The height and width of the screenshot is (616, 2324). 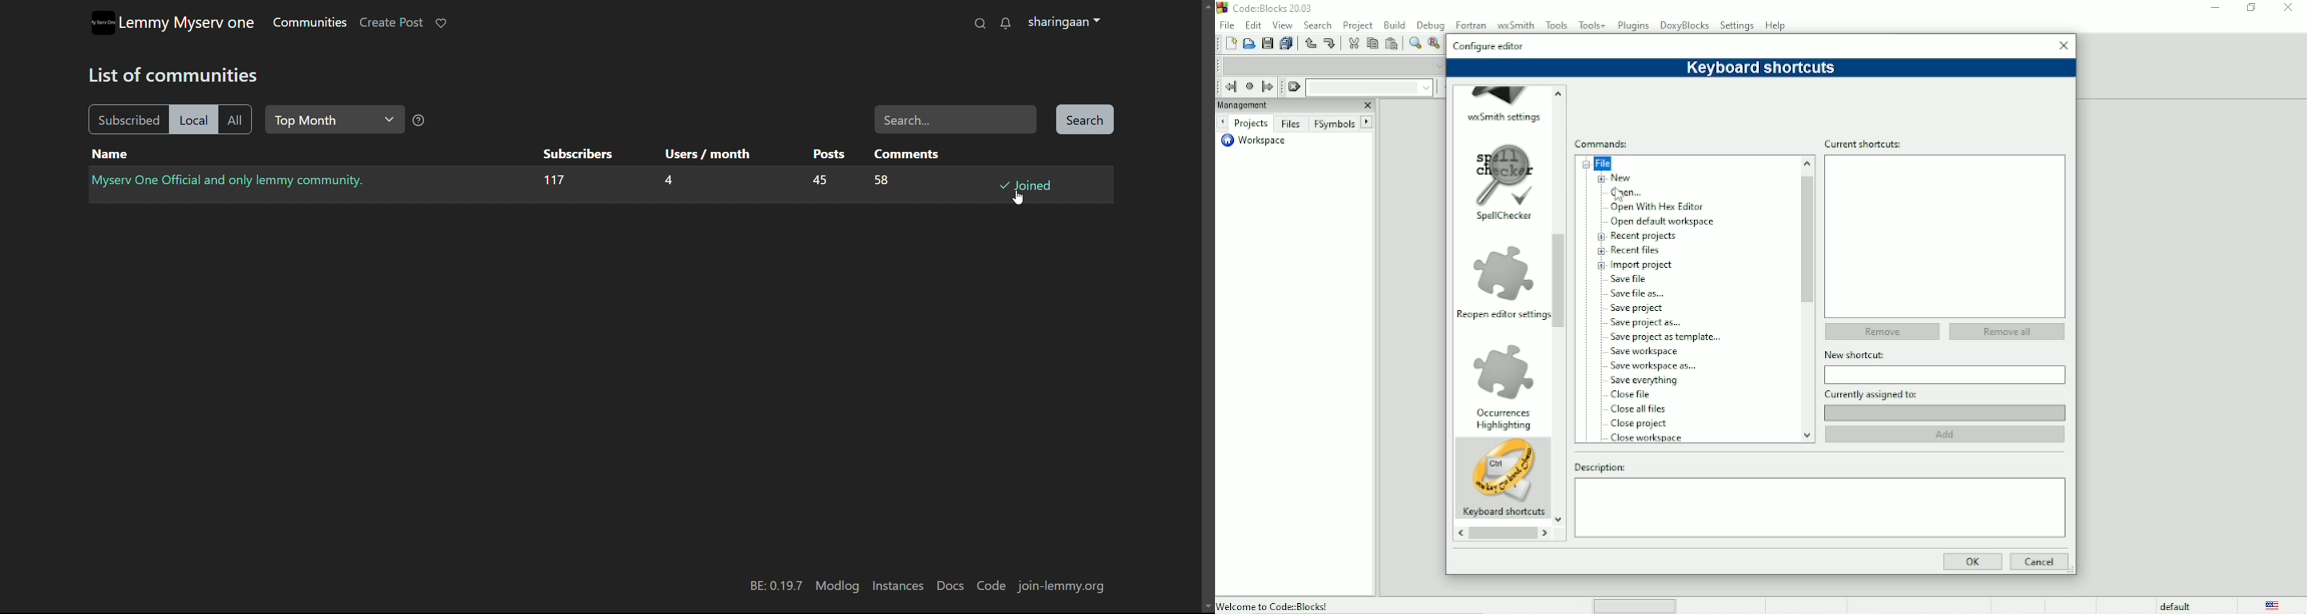 I want to click on Jump back, so click(x=1229, y=87).